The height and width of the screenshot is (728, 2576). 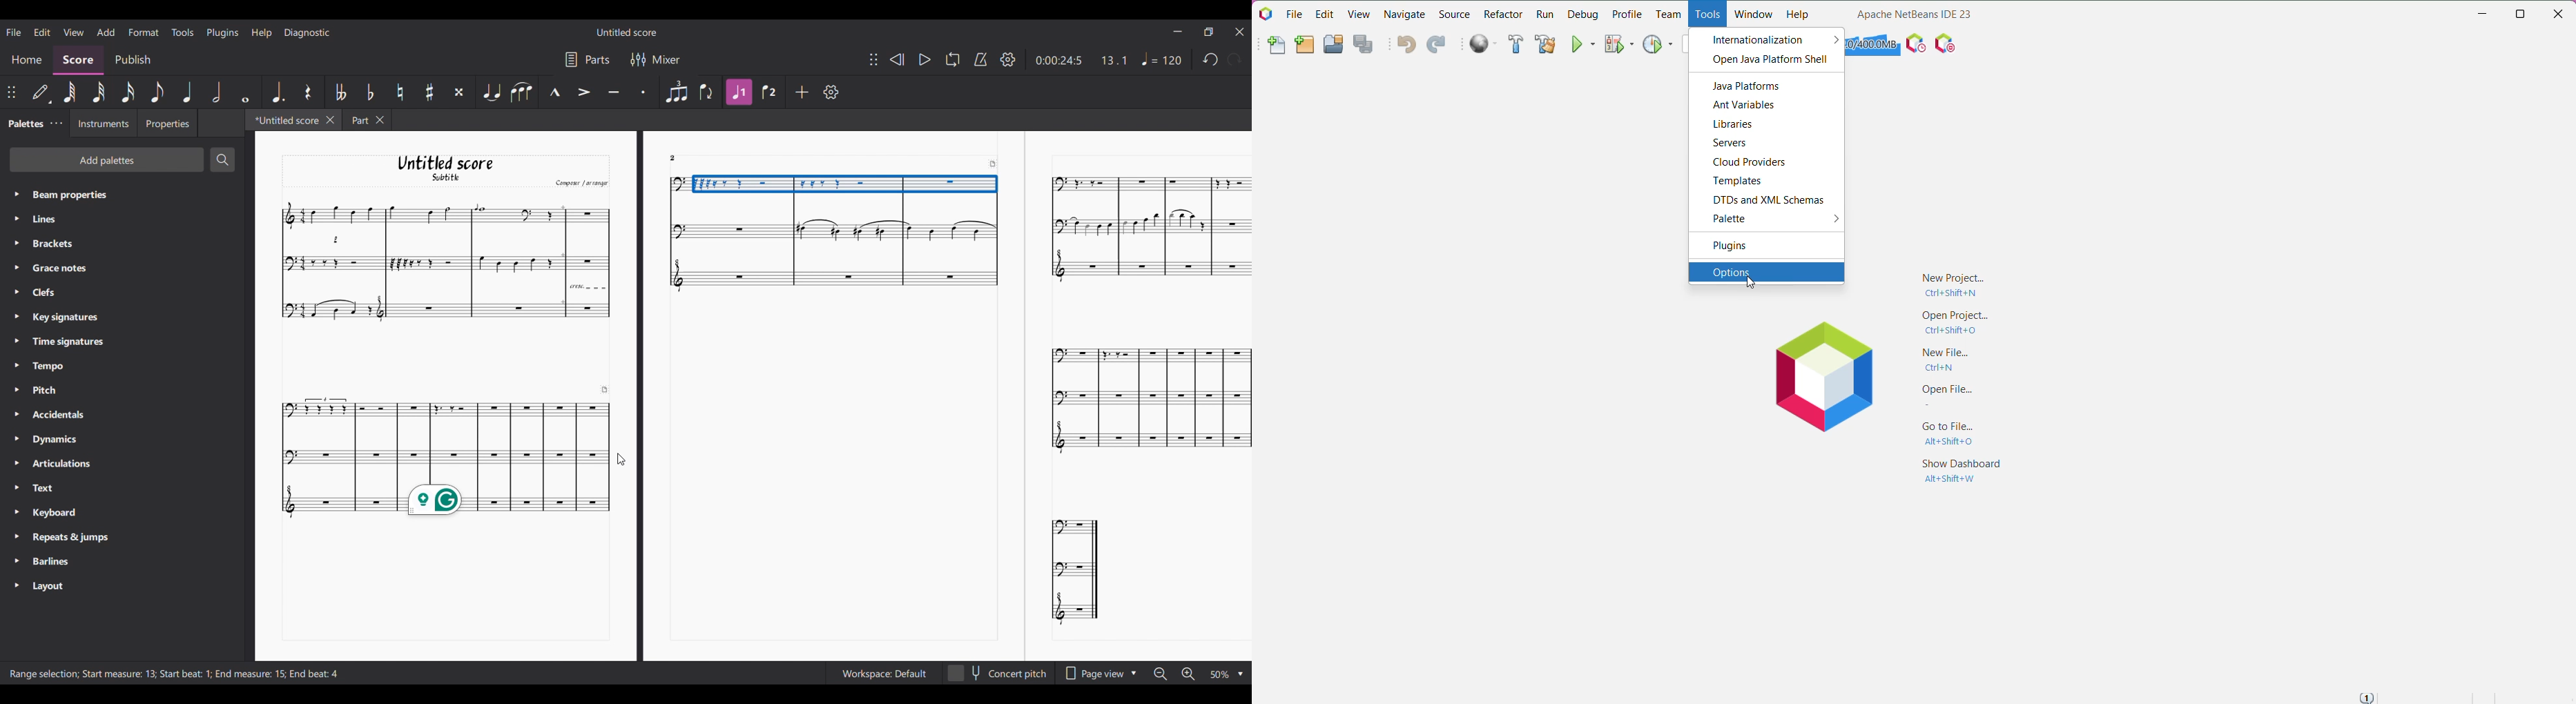 What do you see at coordinates (443, 259) in the screenshot?
I see `Graph` at bounding box center [443, 259].